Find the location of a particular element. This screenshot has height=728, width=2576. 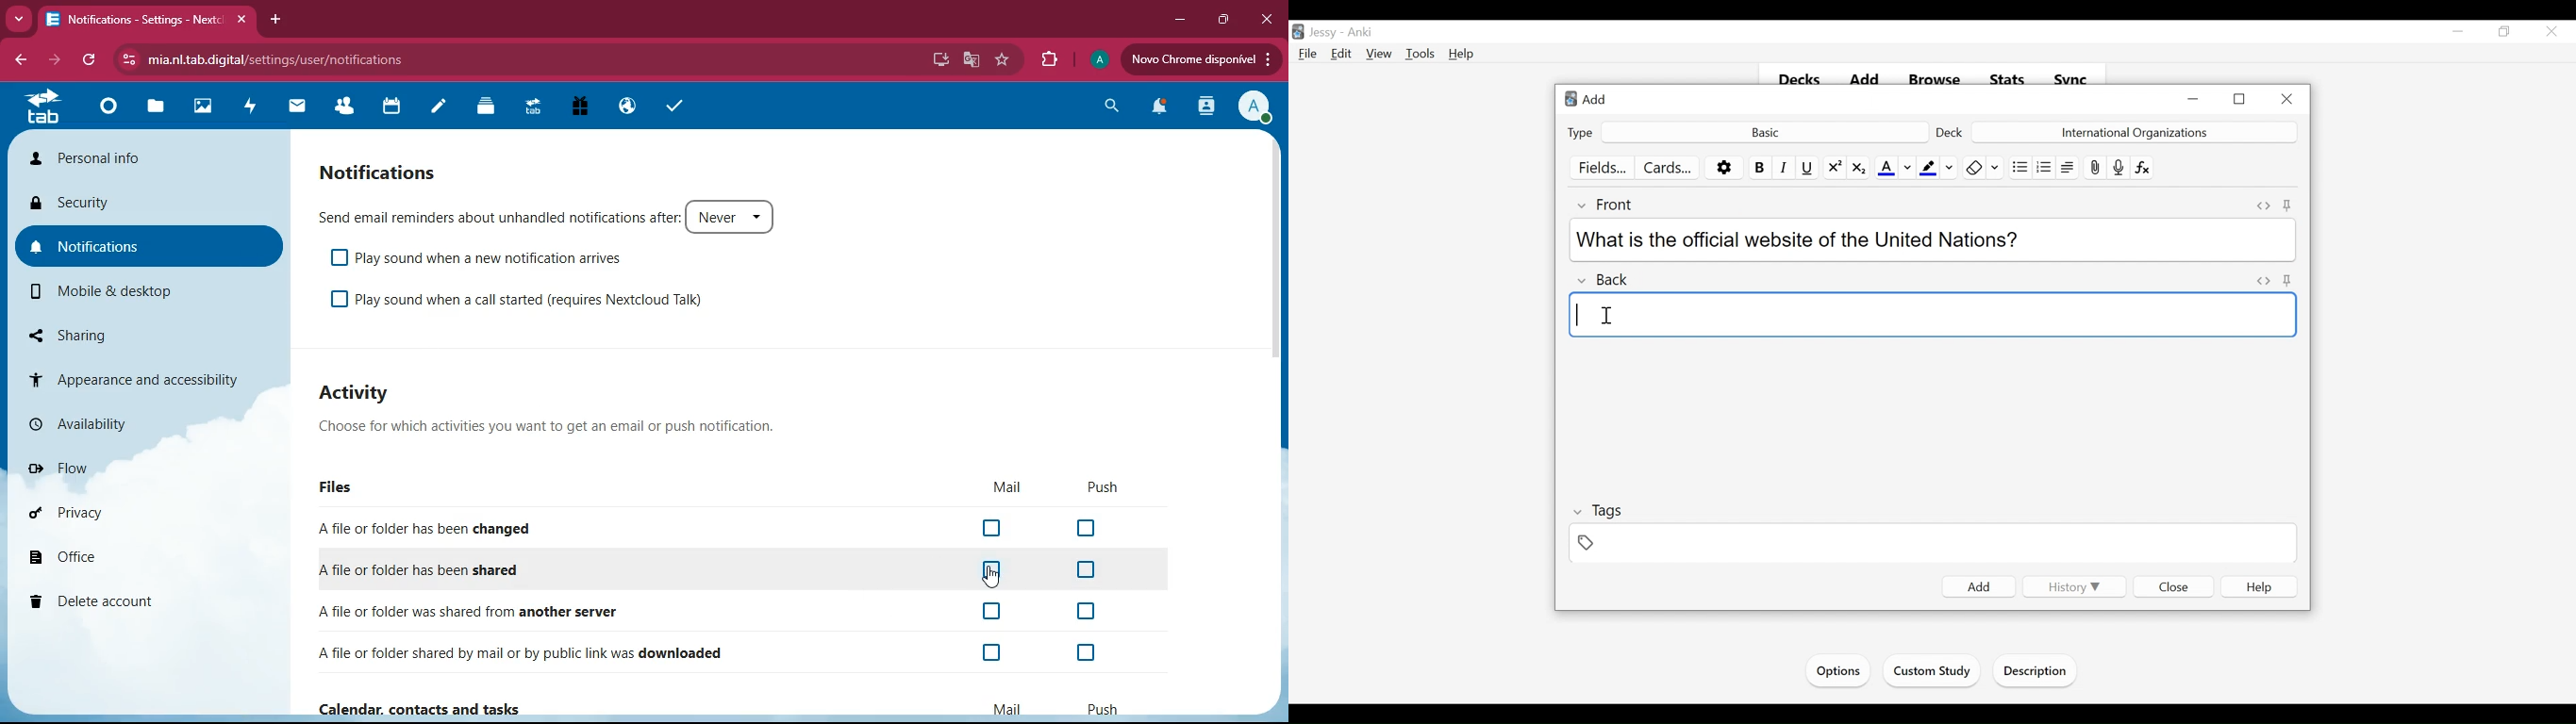

notifications is located at coordinates (389, 169).